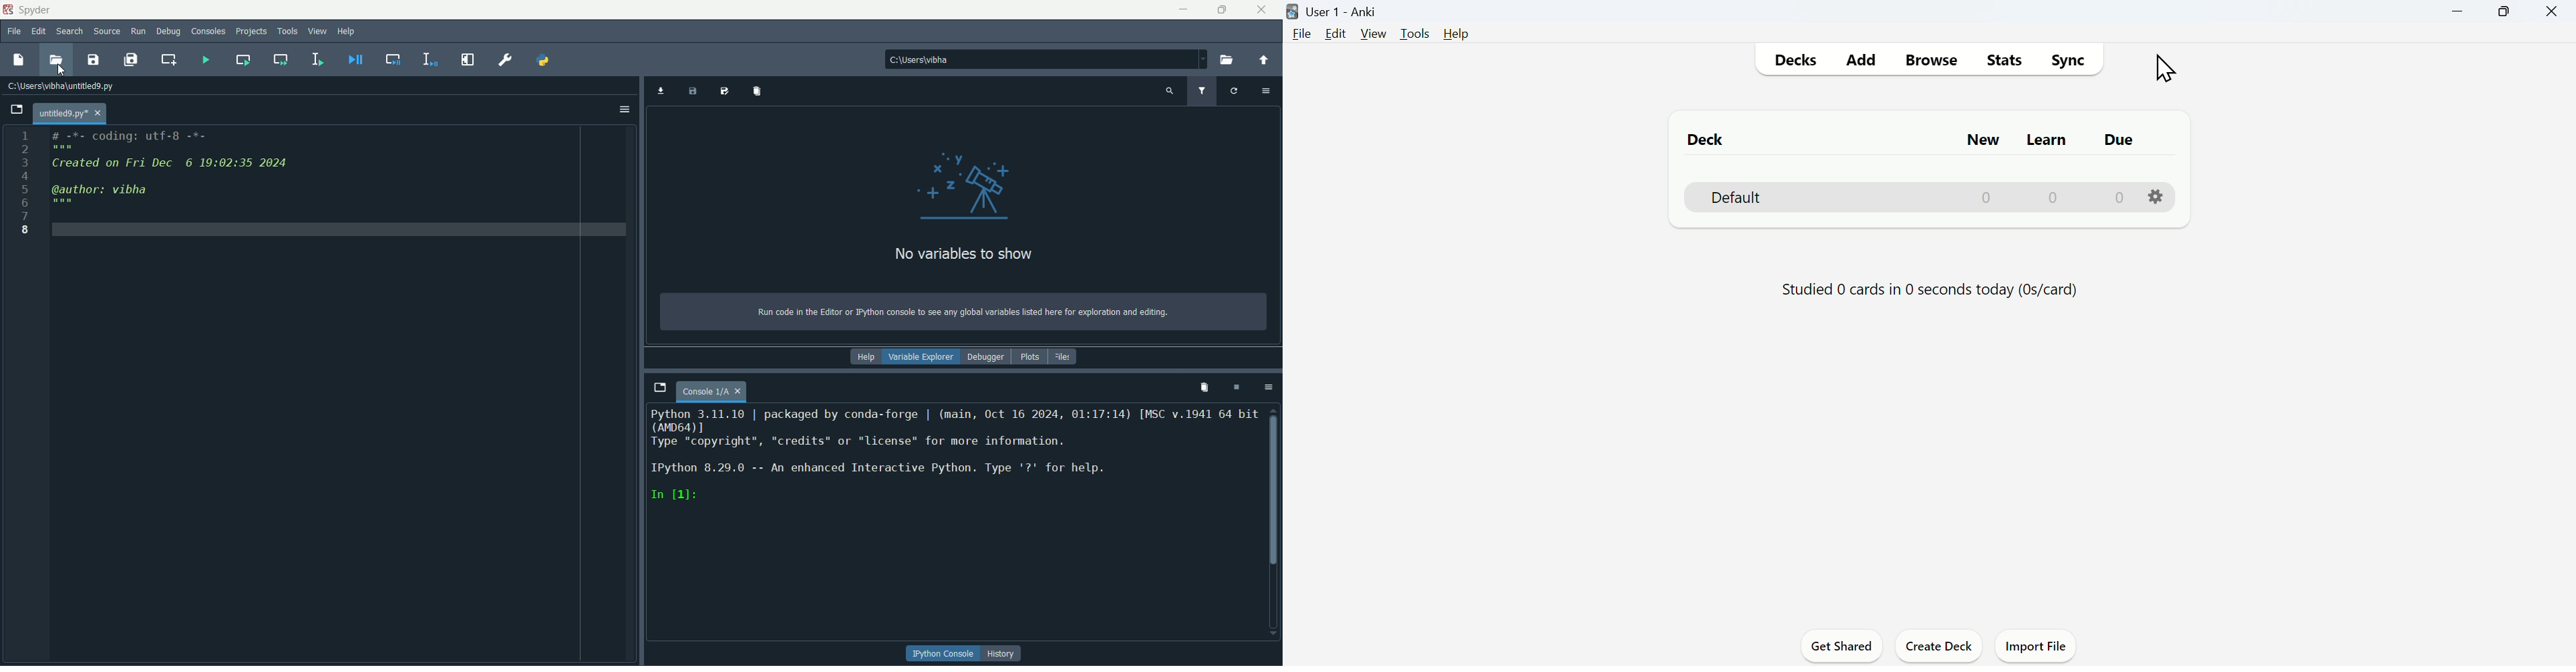  Describe the element at coordinates (955, 456) in the screenshot. I see `text` at that location.